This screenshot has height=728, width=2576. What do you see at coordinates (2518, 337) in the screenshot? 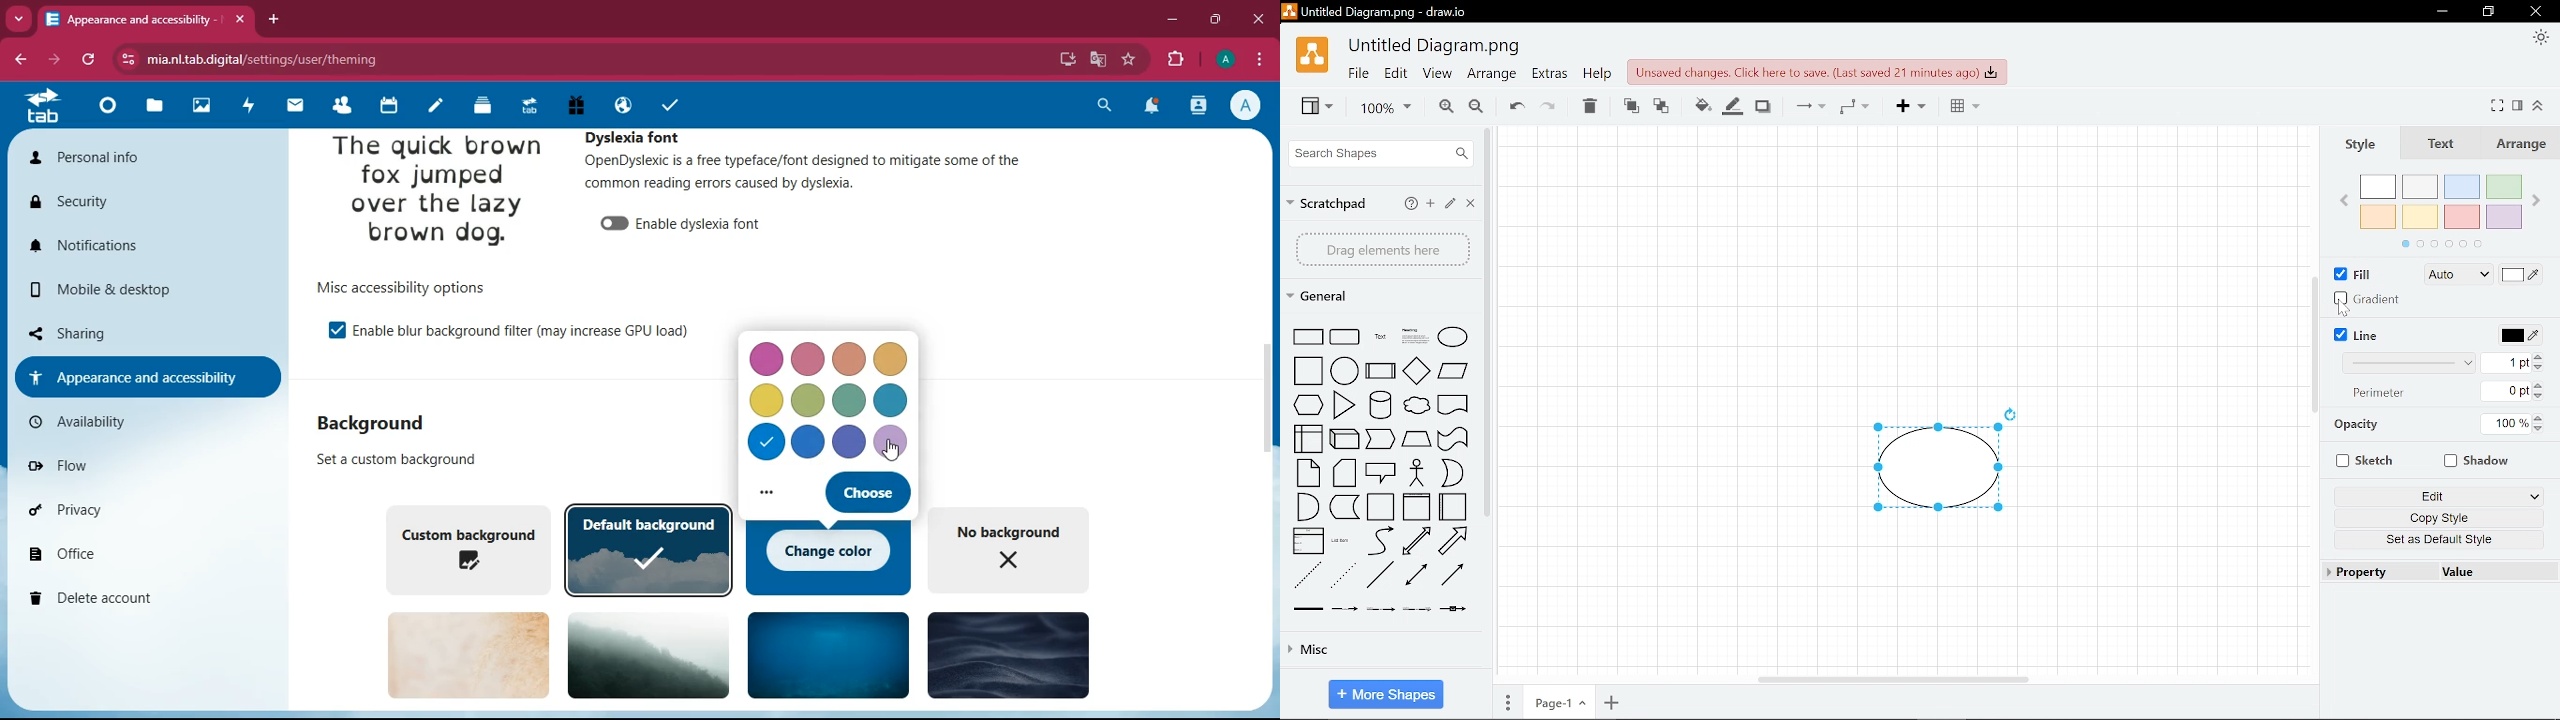
I see `Line color` at bounding box center [2518, 337].